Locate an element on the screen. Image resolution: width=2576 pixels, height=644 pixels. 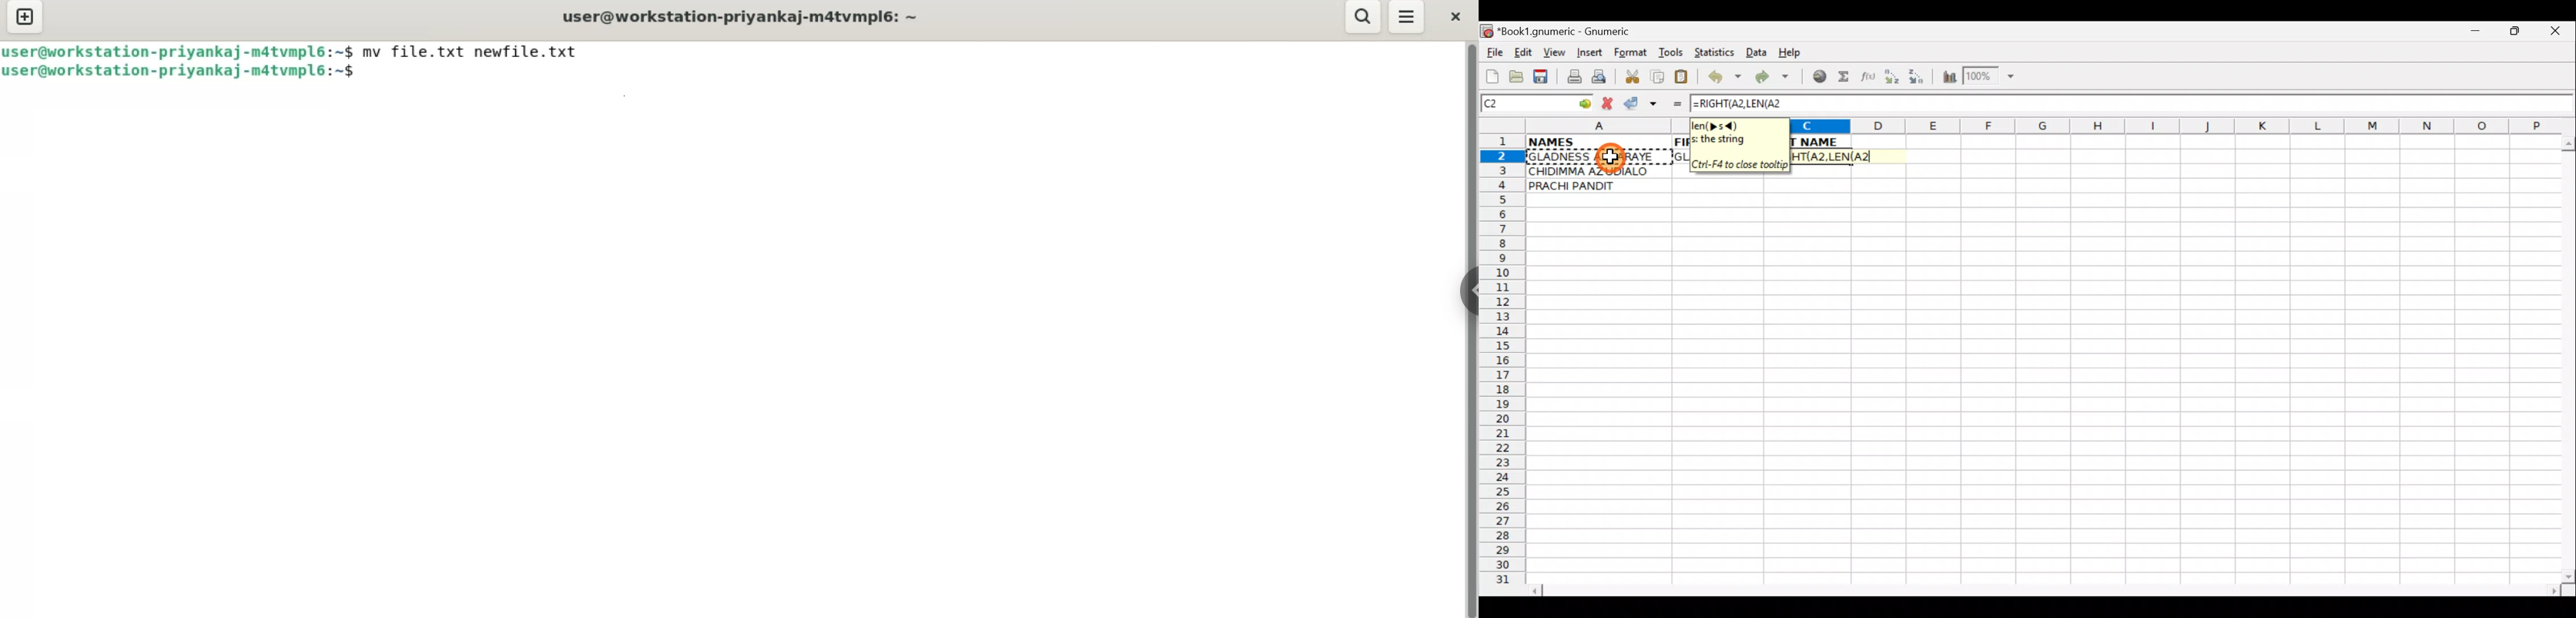
Cut selection is located at coordinates (1632, 75).